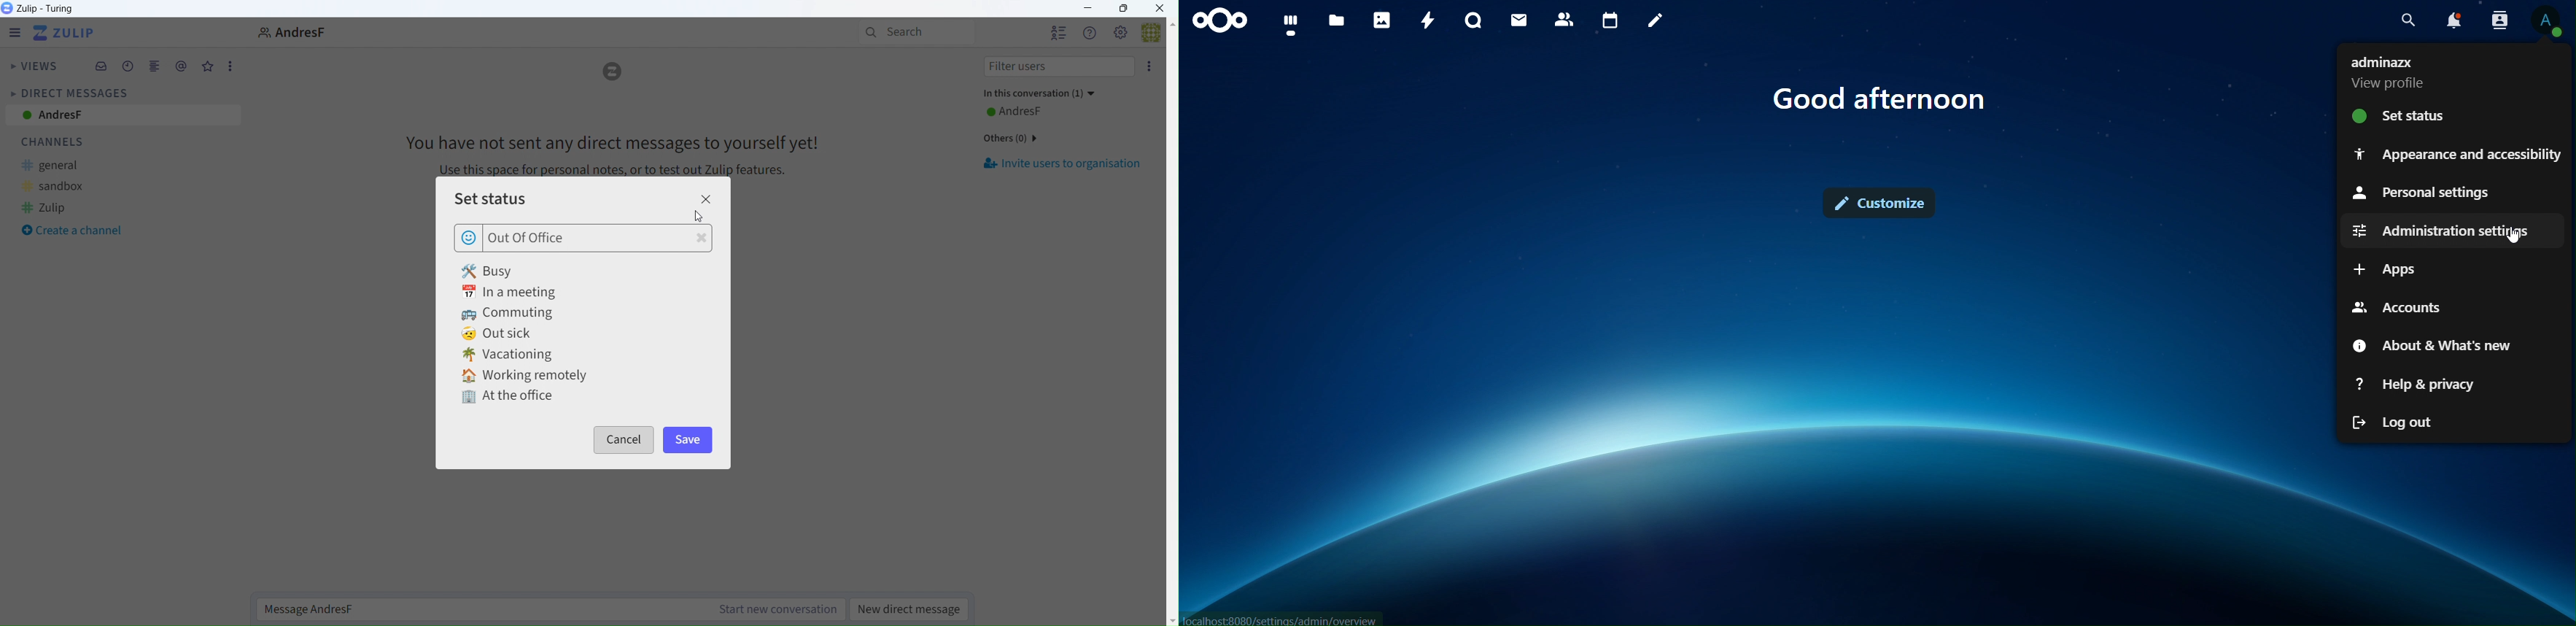 This screenshot has width=2576, height=644. What do you see at coordinates (286, 32) in the screenshot?
I see `User` at bounding box center [286, 32].